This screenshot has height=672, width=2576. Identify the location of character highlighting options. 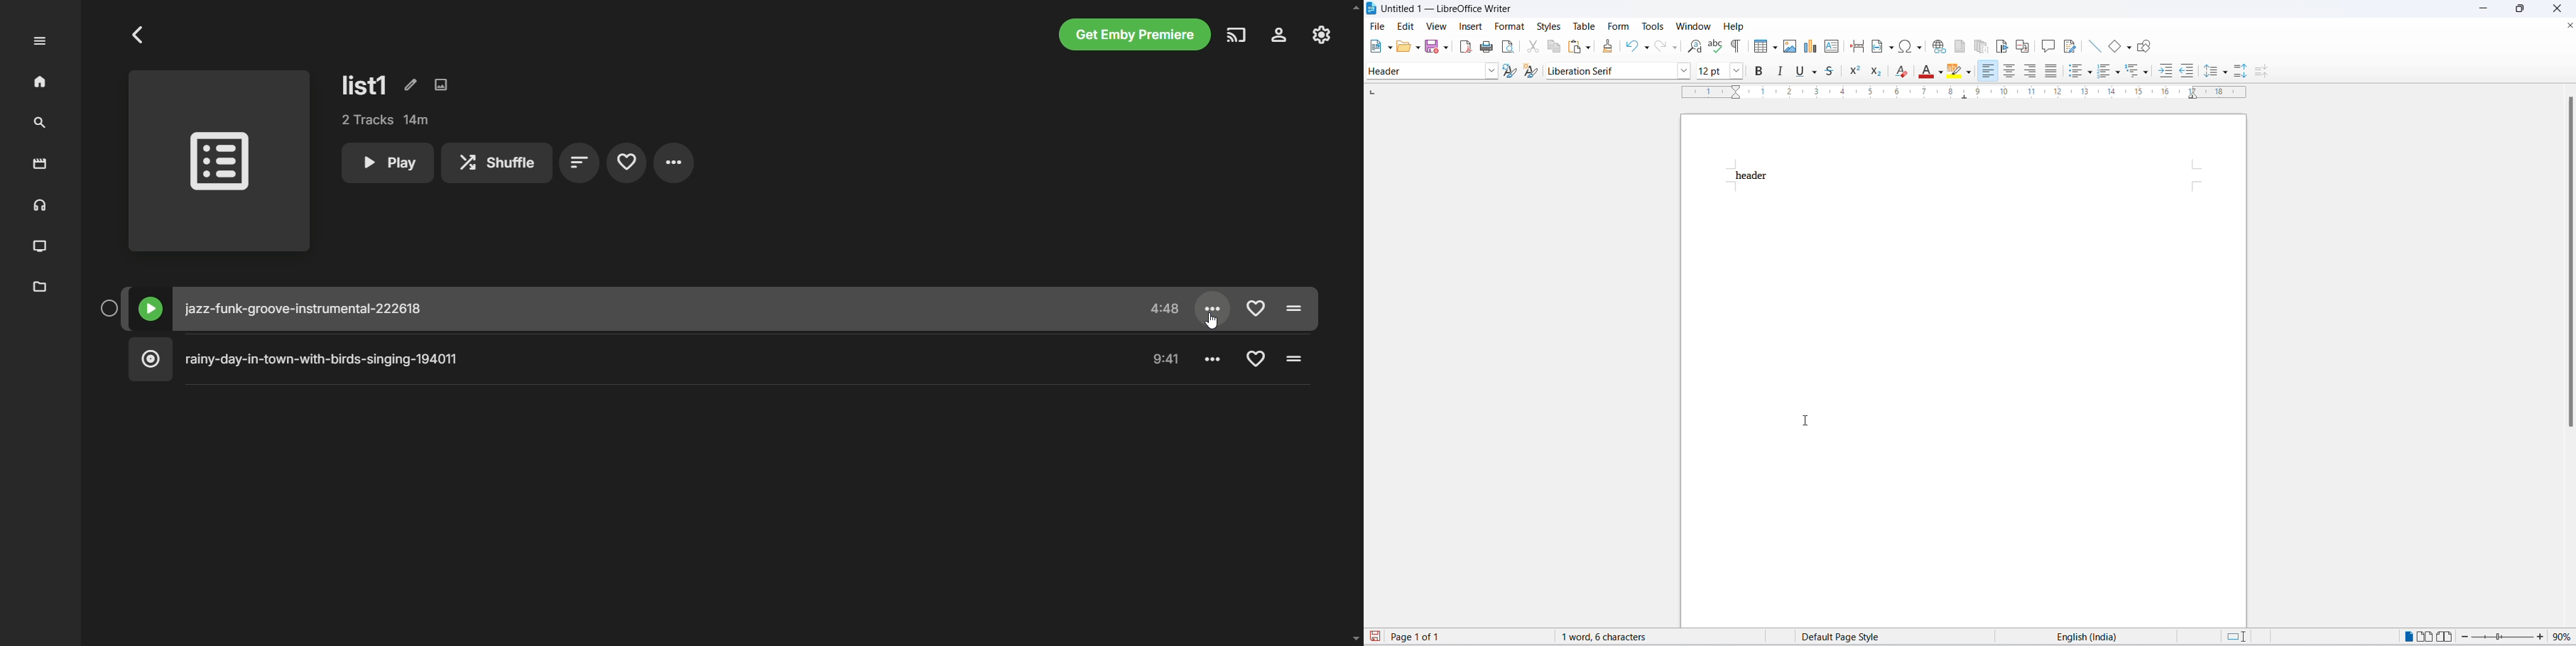
(1971, 71).